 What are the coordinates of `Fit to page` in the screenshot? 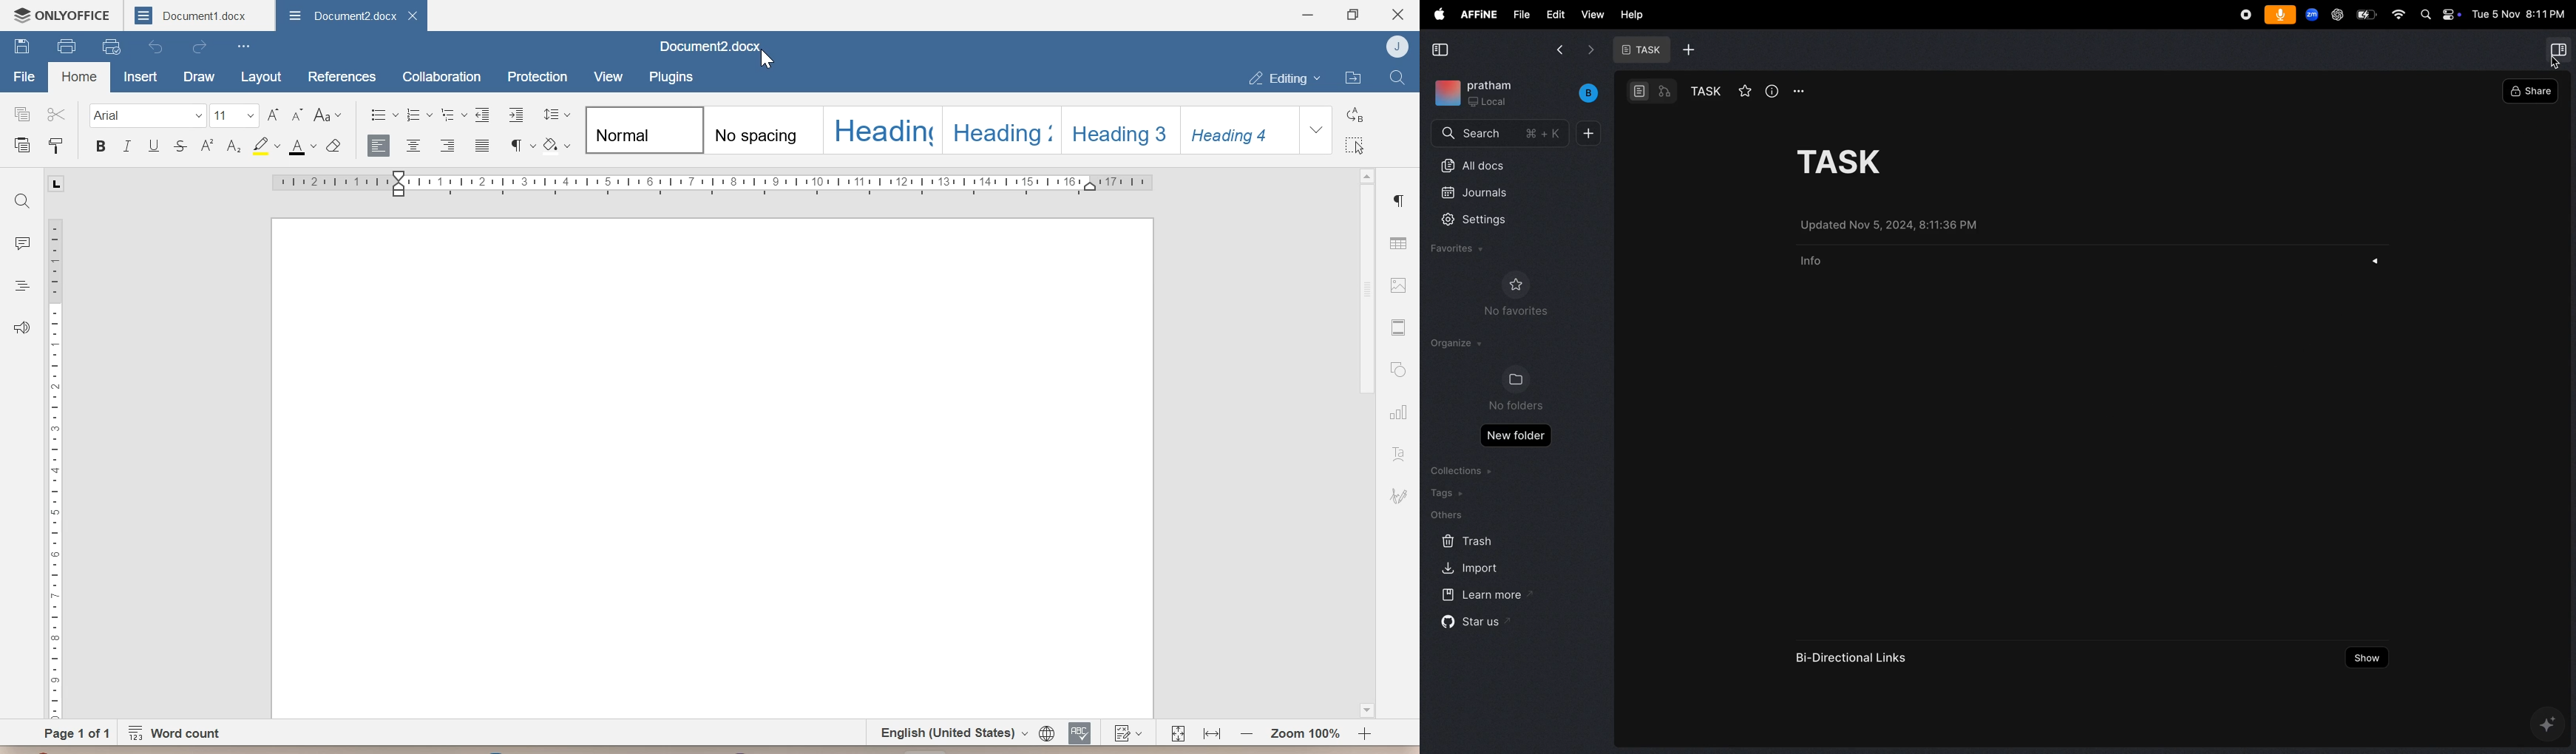 It's located at (1178, 733).